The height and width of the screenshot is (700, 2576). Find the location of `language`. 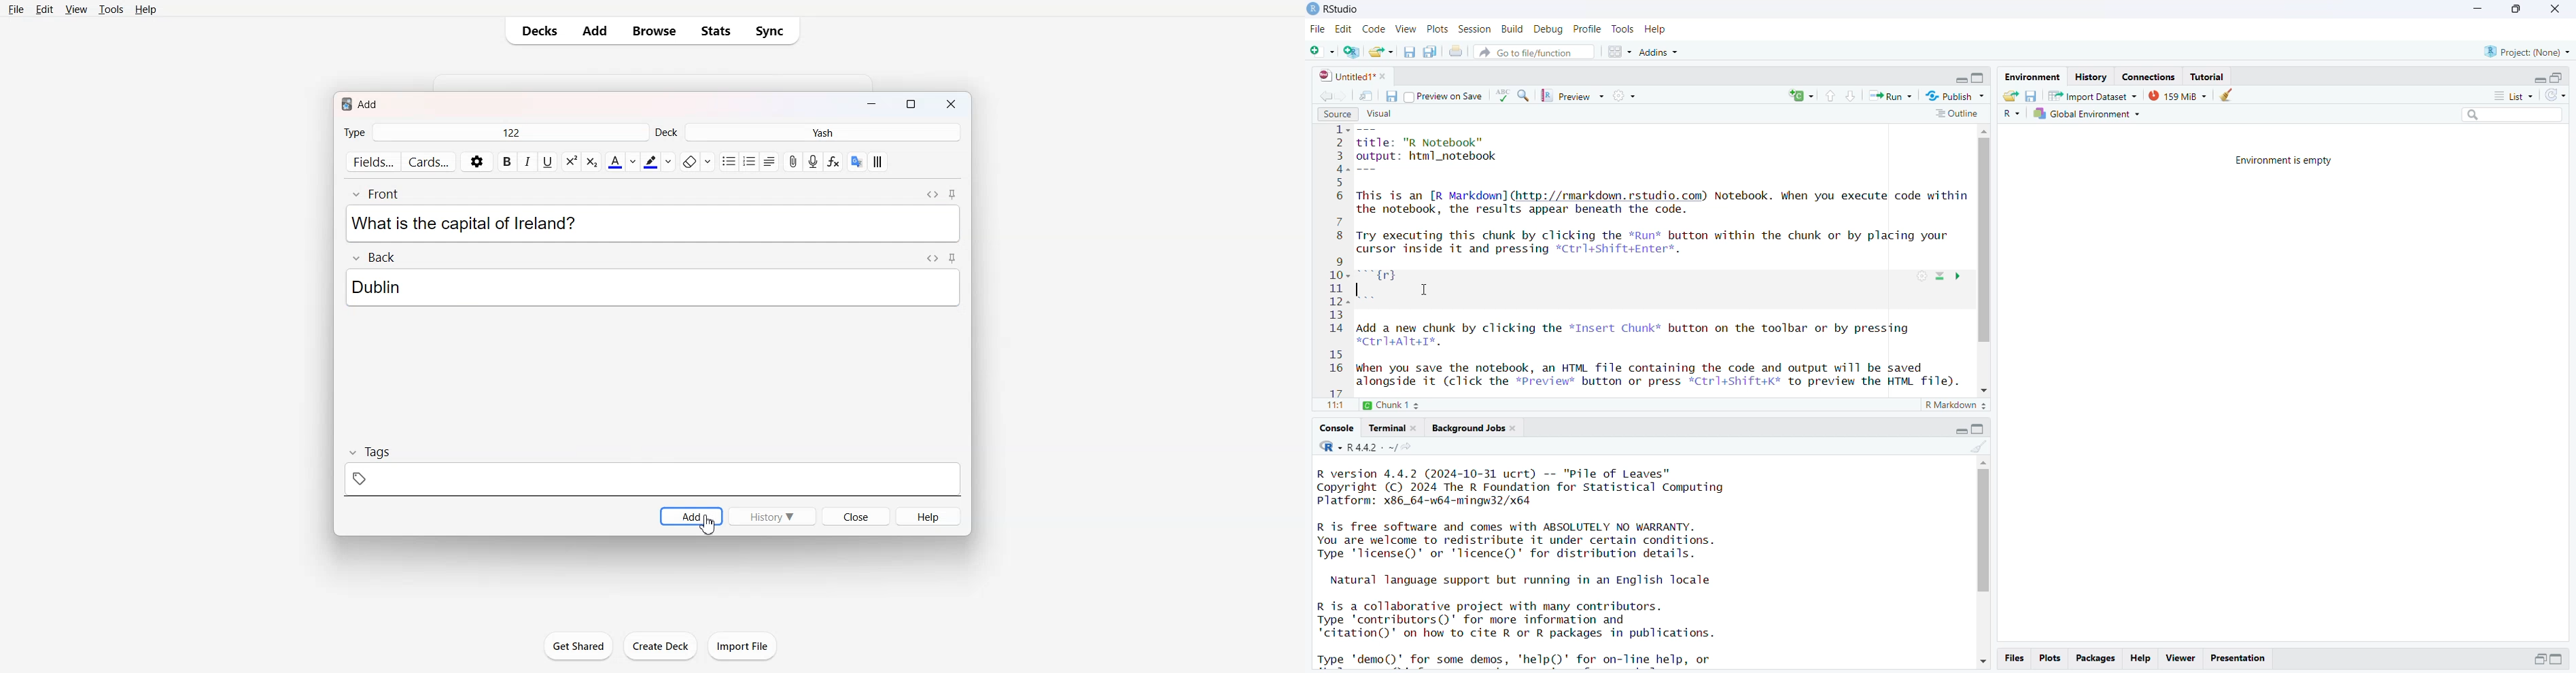

language is located at coordinates (1503, 95).